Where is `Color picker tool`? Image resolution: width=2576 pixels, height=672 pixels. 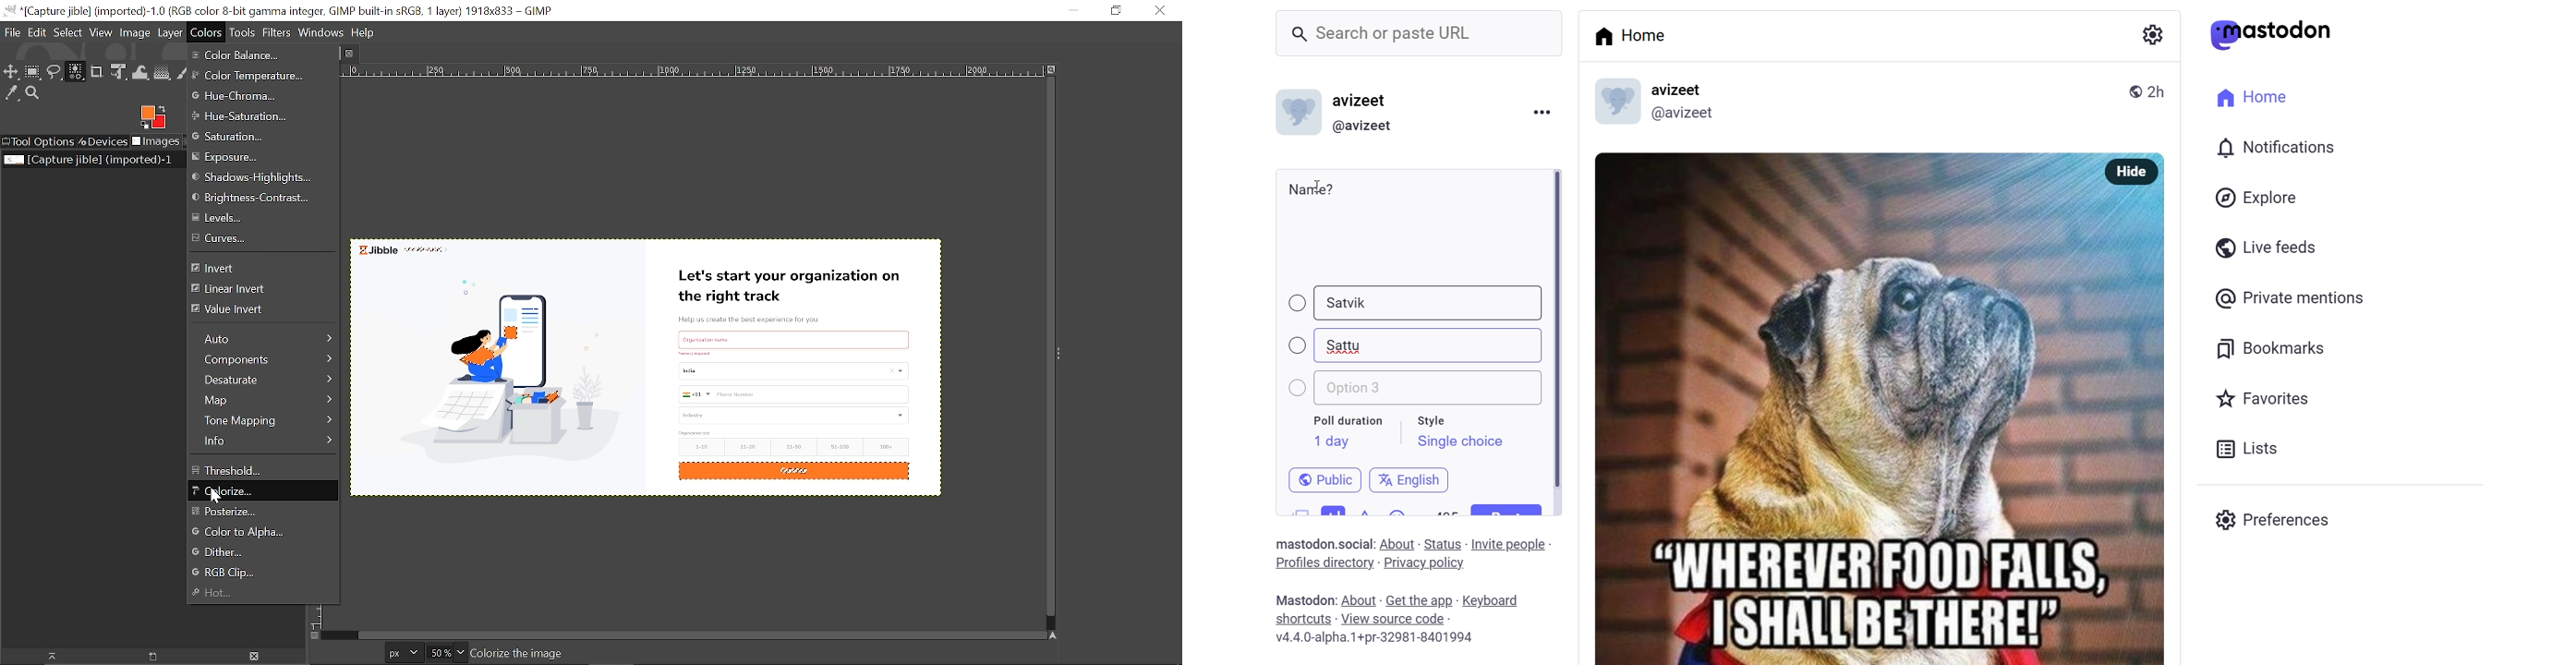
Color picker tool is located at coordinates (12, 94).